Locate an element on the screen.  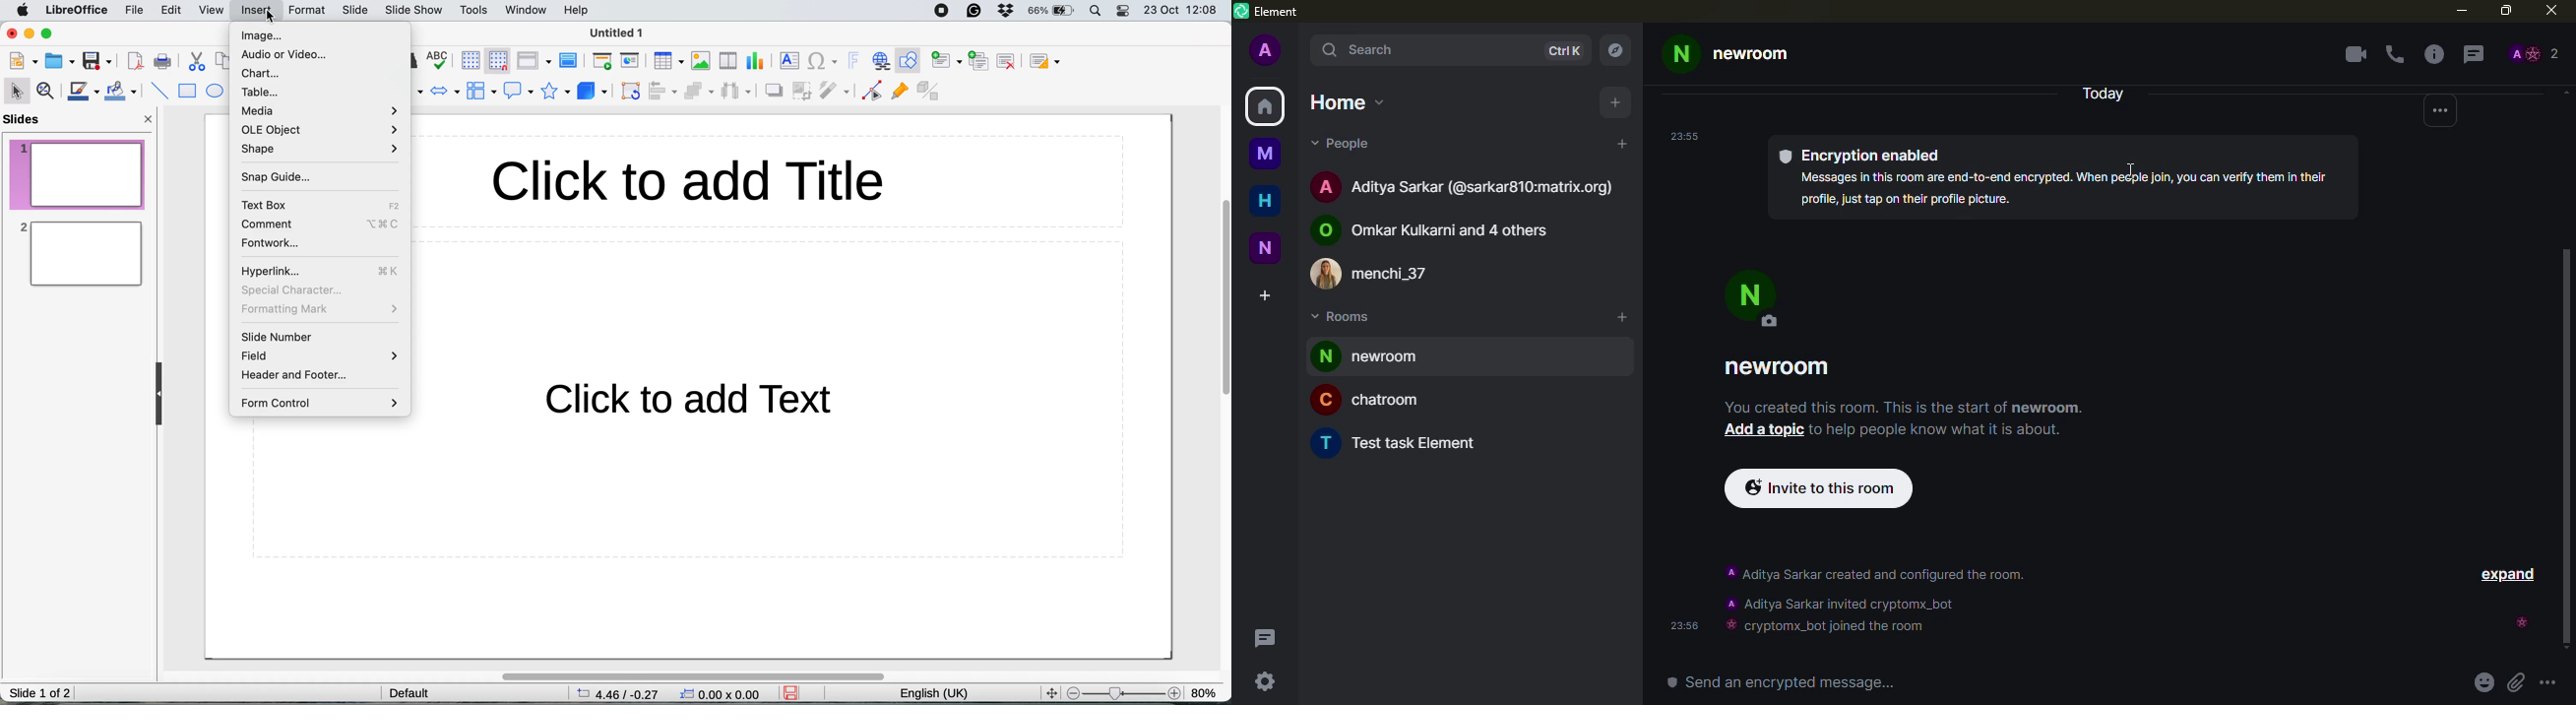
create space is located at coordinates (1268, 295).